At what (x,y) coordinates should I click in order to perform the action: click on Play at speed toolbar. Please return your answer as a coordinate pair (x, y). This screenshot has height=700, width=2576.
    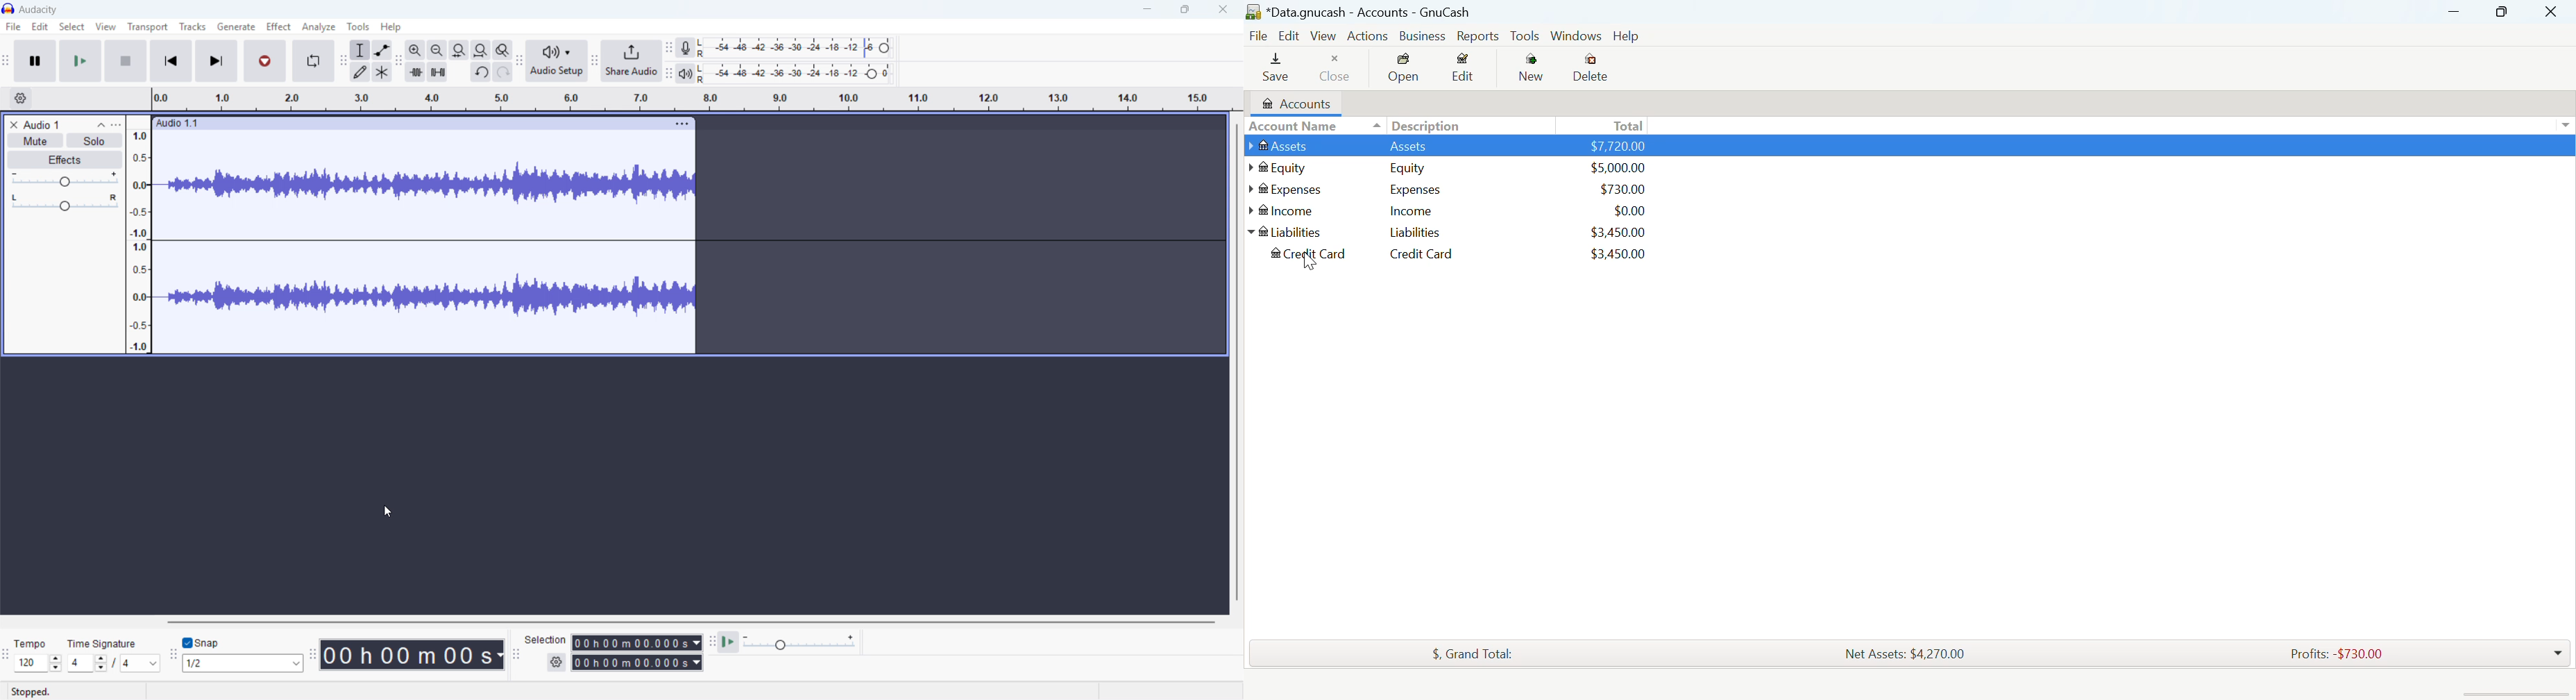
    Looking at the image, I should click on (711, 642).